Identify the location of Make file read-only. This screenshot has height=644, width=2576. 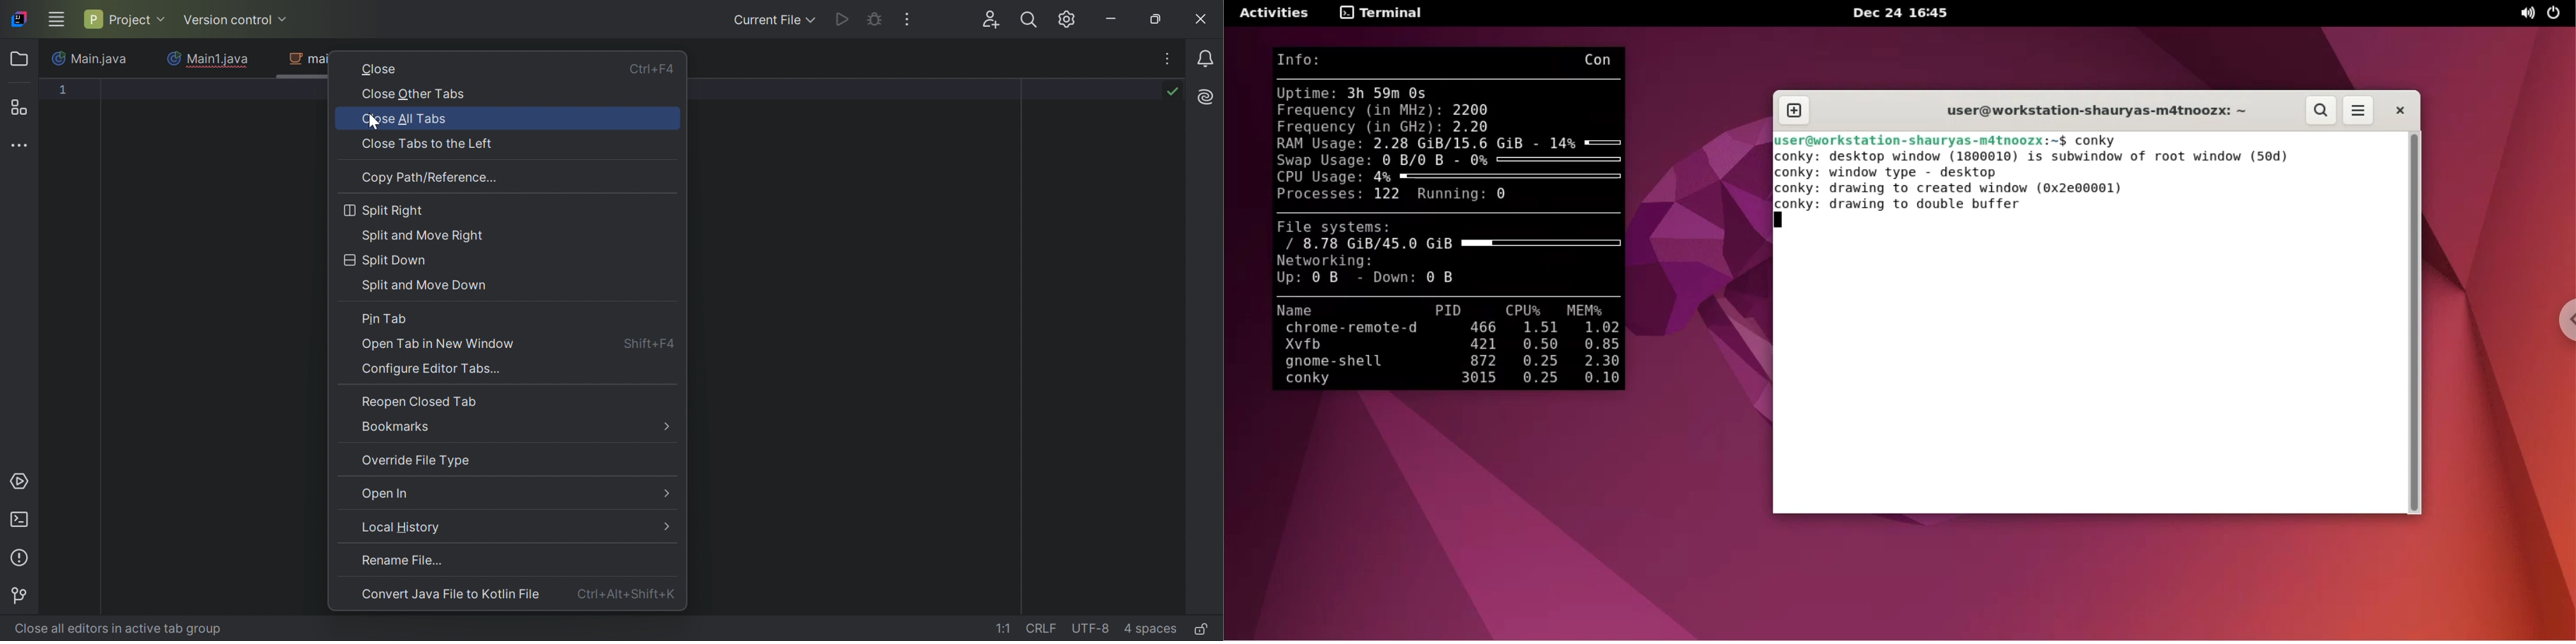
(1199, 630).